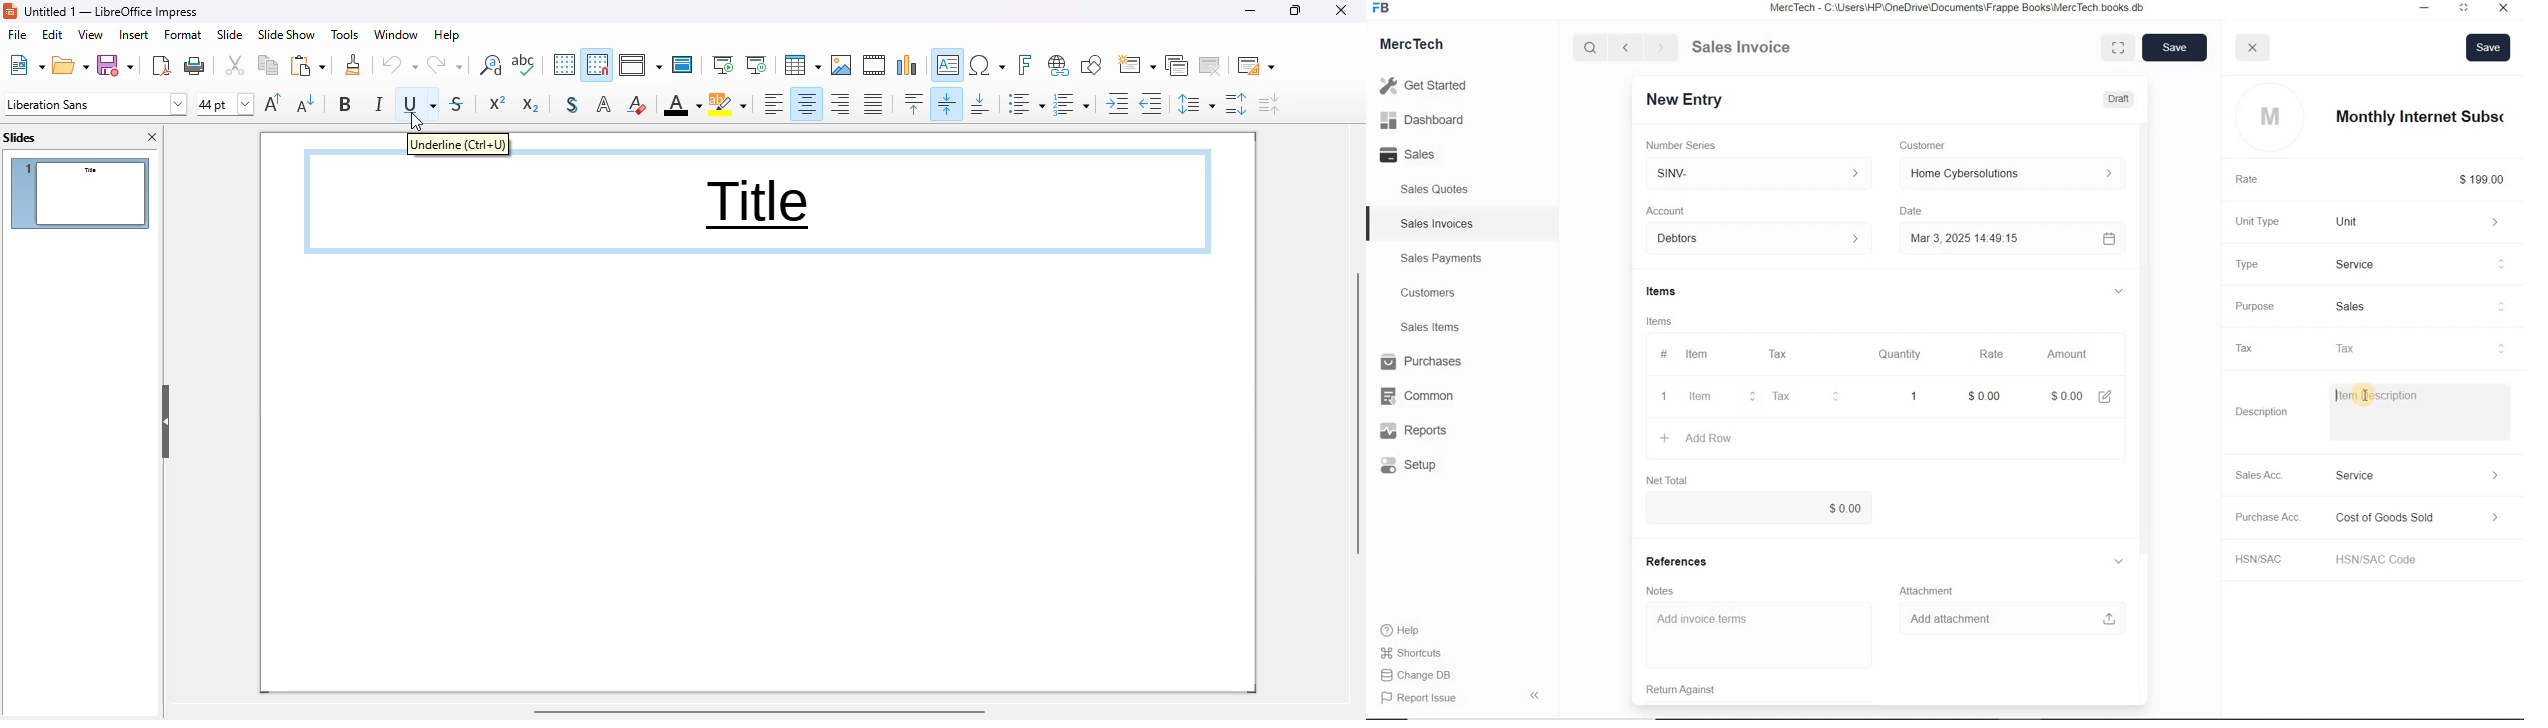 The height and width of the screenshot is (728, 2548). What do you see at coordinates (1627, 48) in the screenshot?
I see `Go back` at bounding box center [1627, 48].